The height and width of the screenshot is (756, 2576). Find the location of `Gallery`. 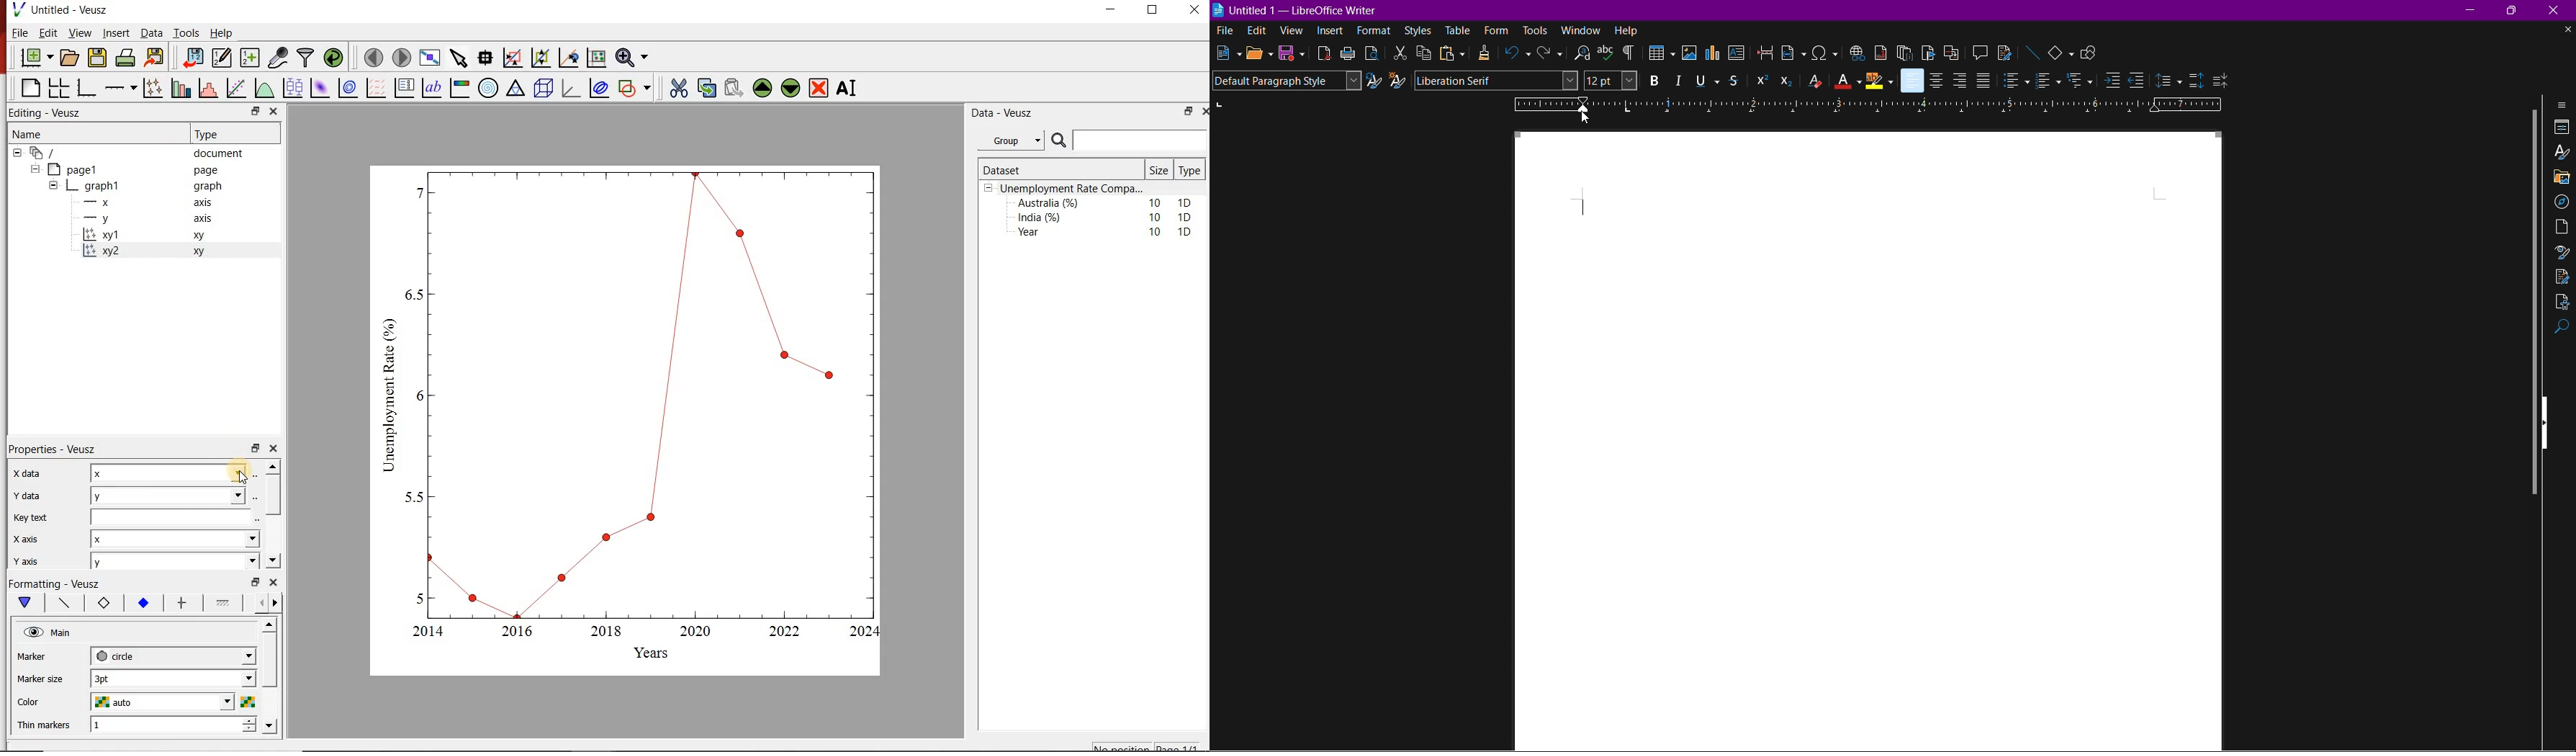

Gallery is located at coordinates (2562, 177).